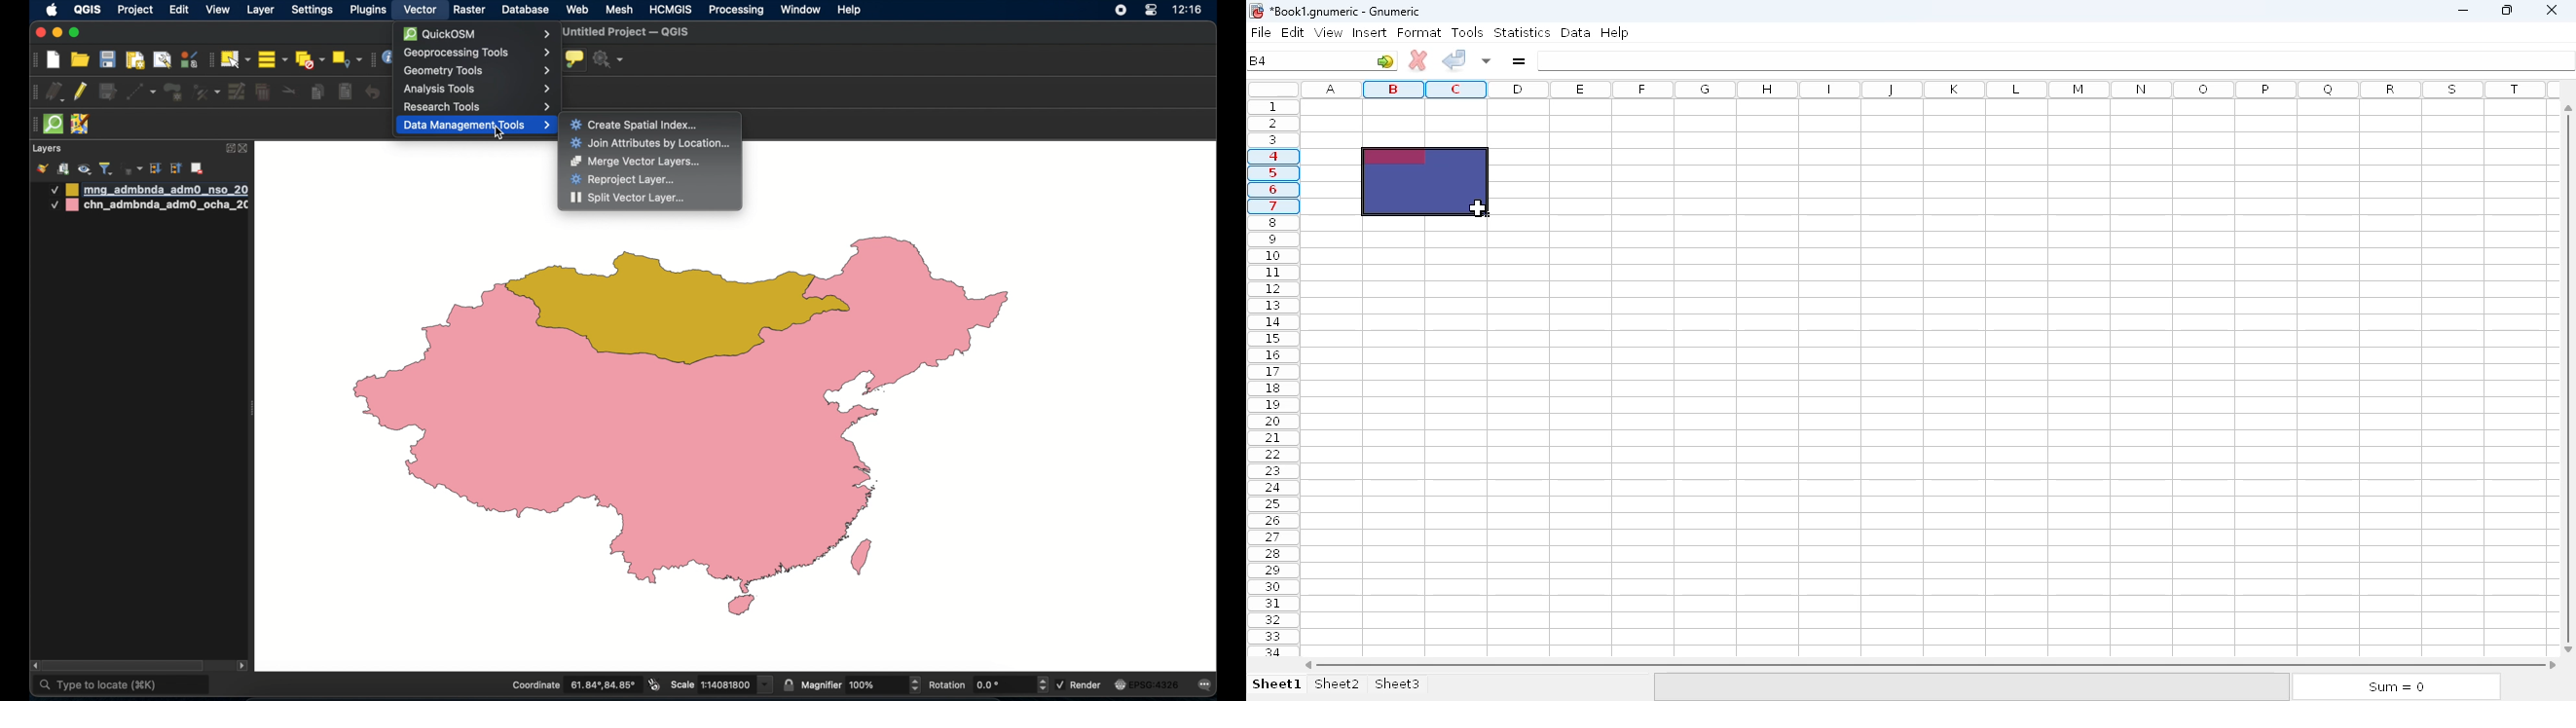  Describe the element at coordinates (1080, 683) in the screenshot. I see `render` at that location.